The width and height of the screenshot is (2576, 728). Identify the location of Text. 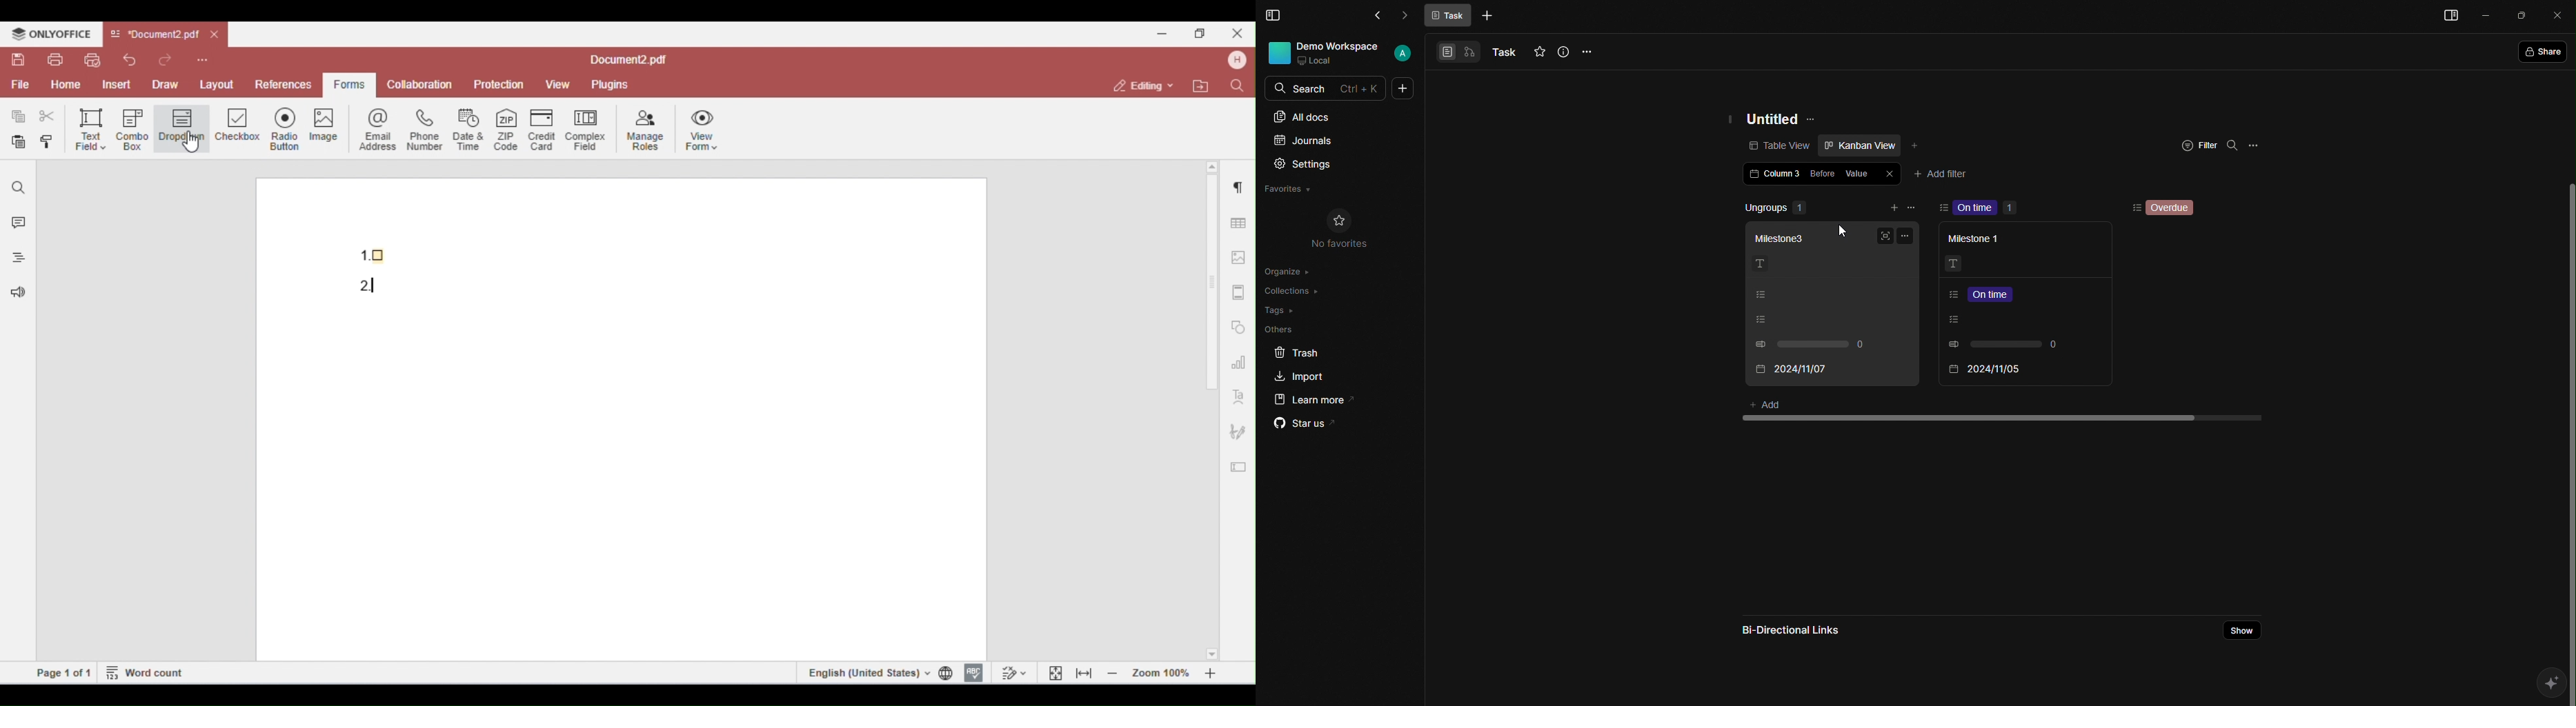
(1953, 263).